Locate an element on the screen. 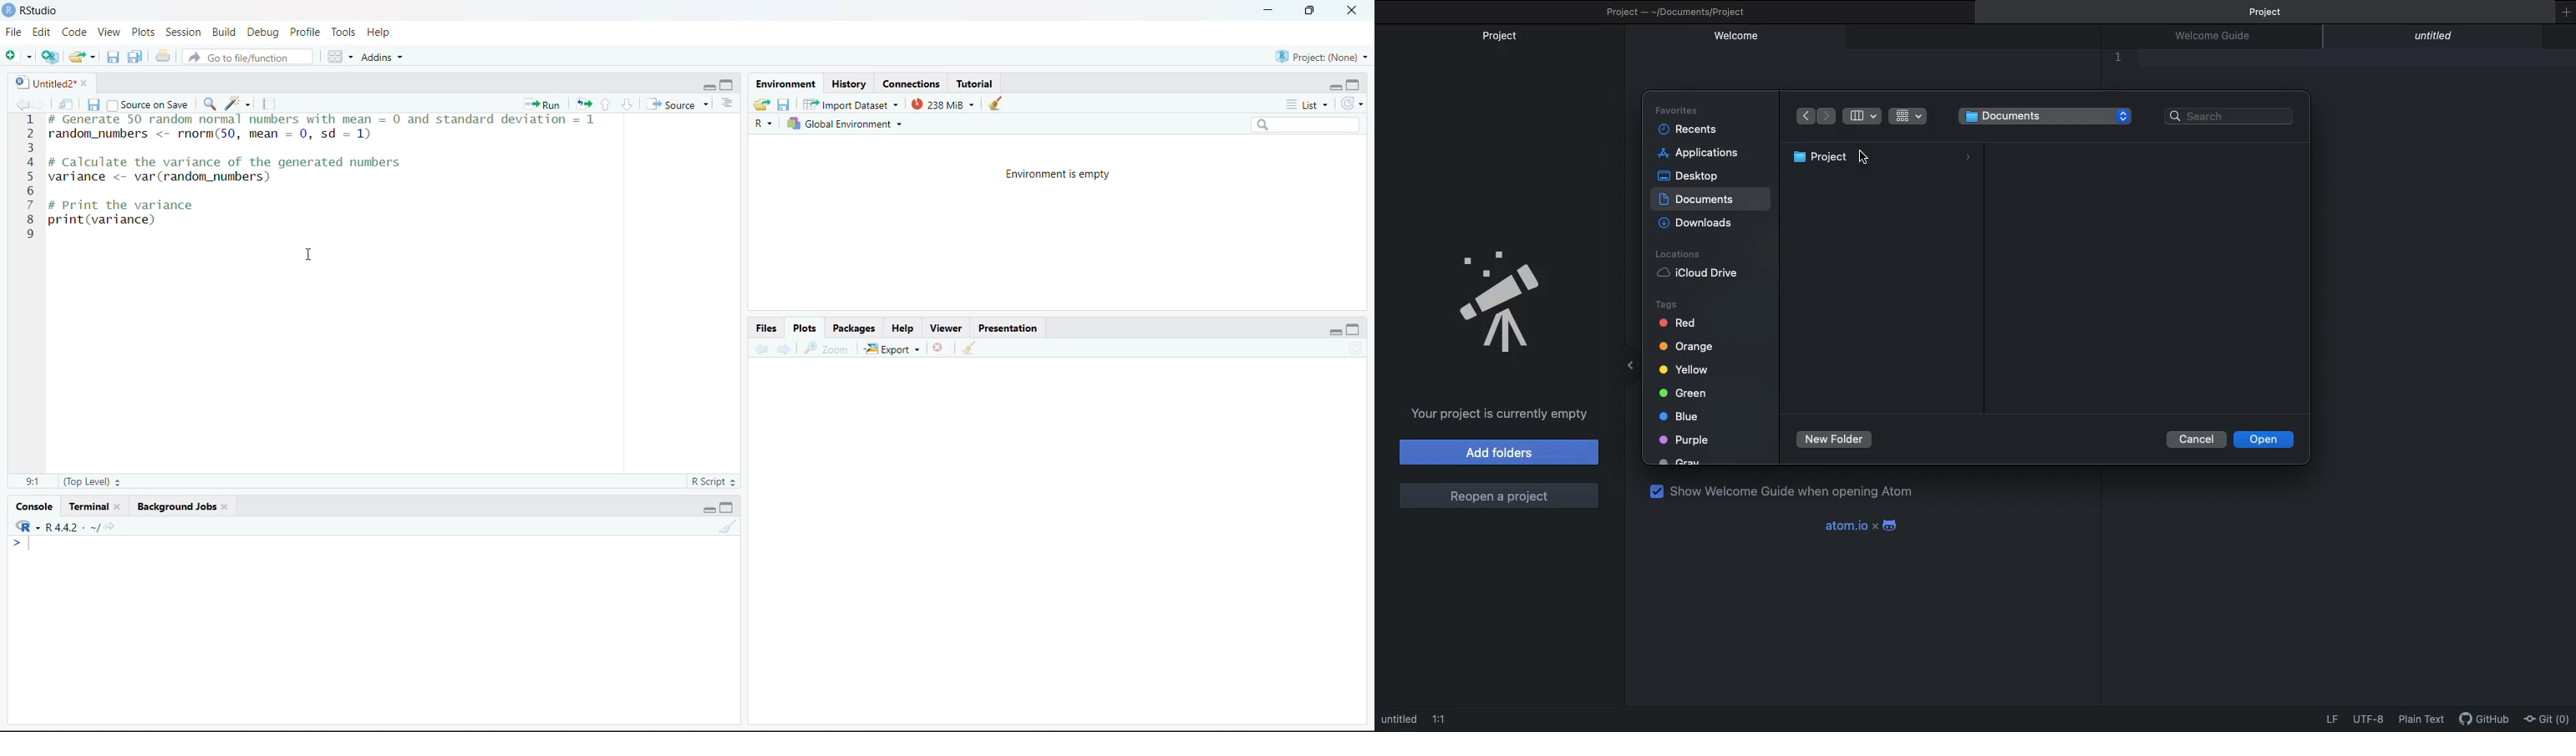 The height and width of the screenshot is (756, 2576). save is located at coordinates (785, 105).